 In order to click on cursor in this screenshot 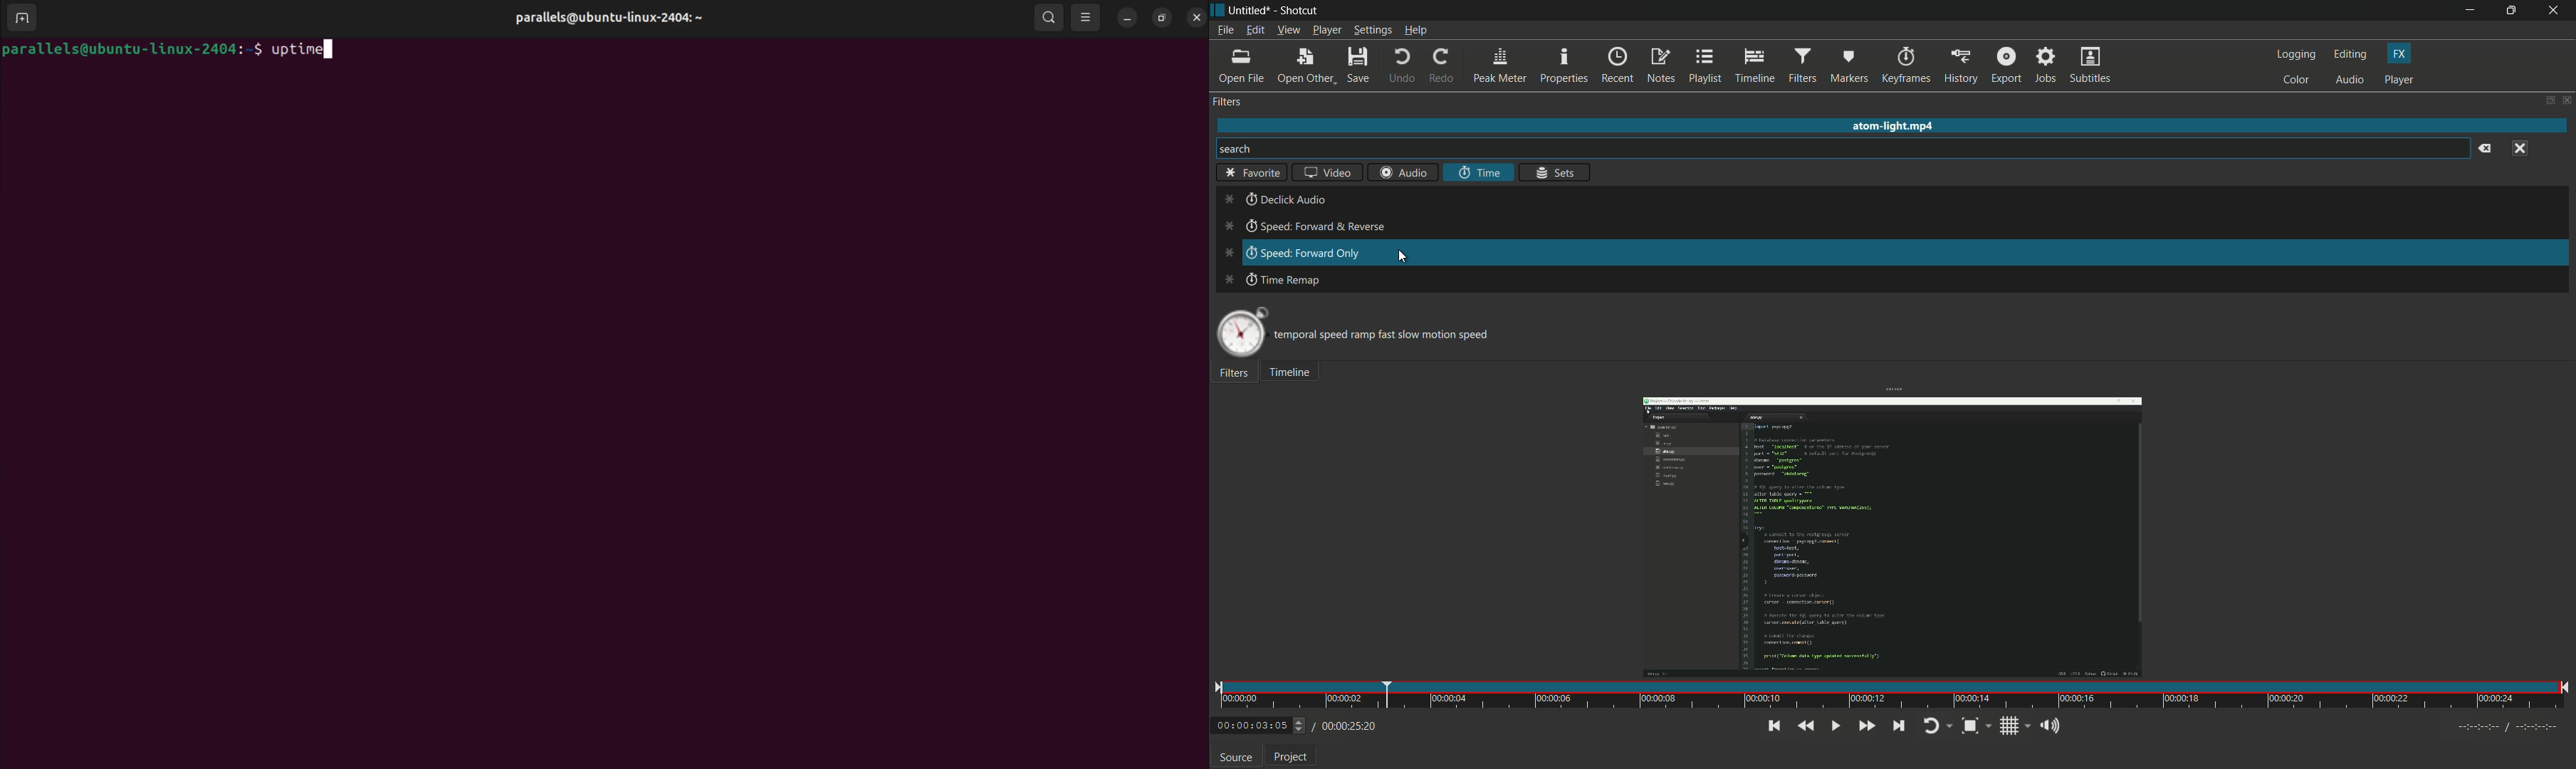, I will do `click(1403, 258)`.